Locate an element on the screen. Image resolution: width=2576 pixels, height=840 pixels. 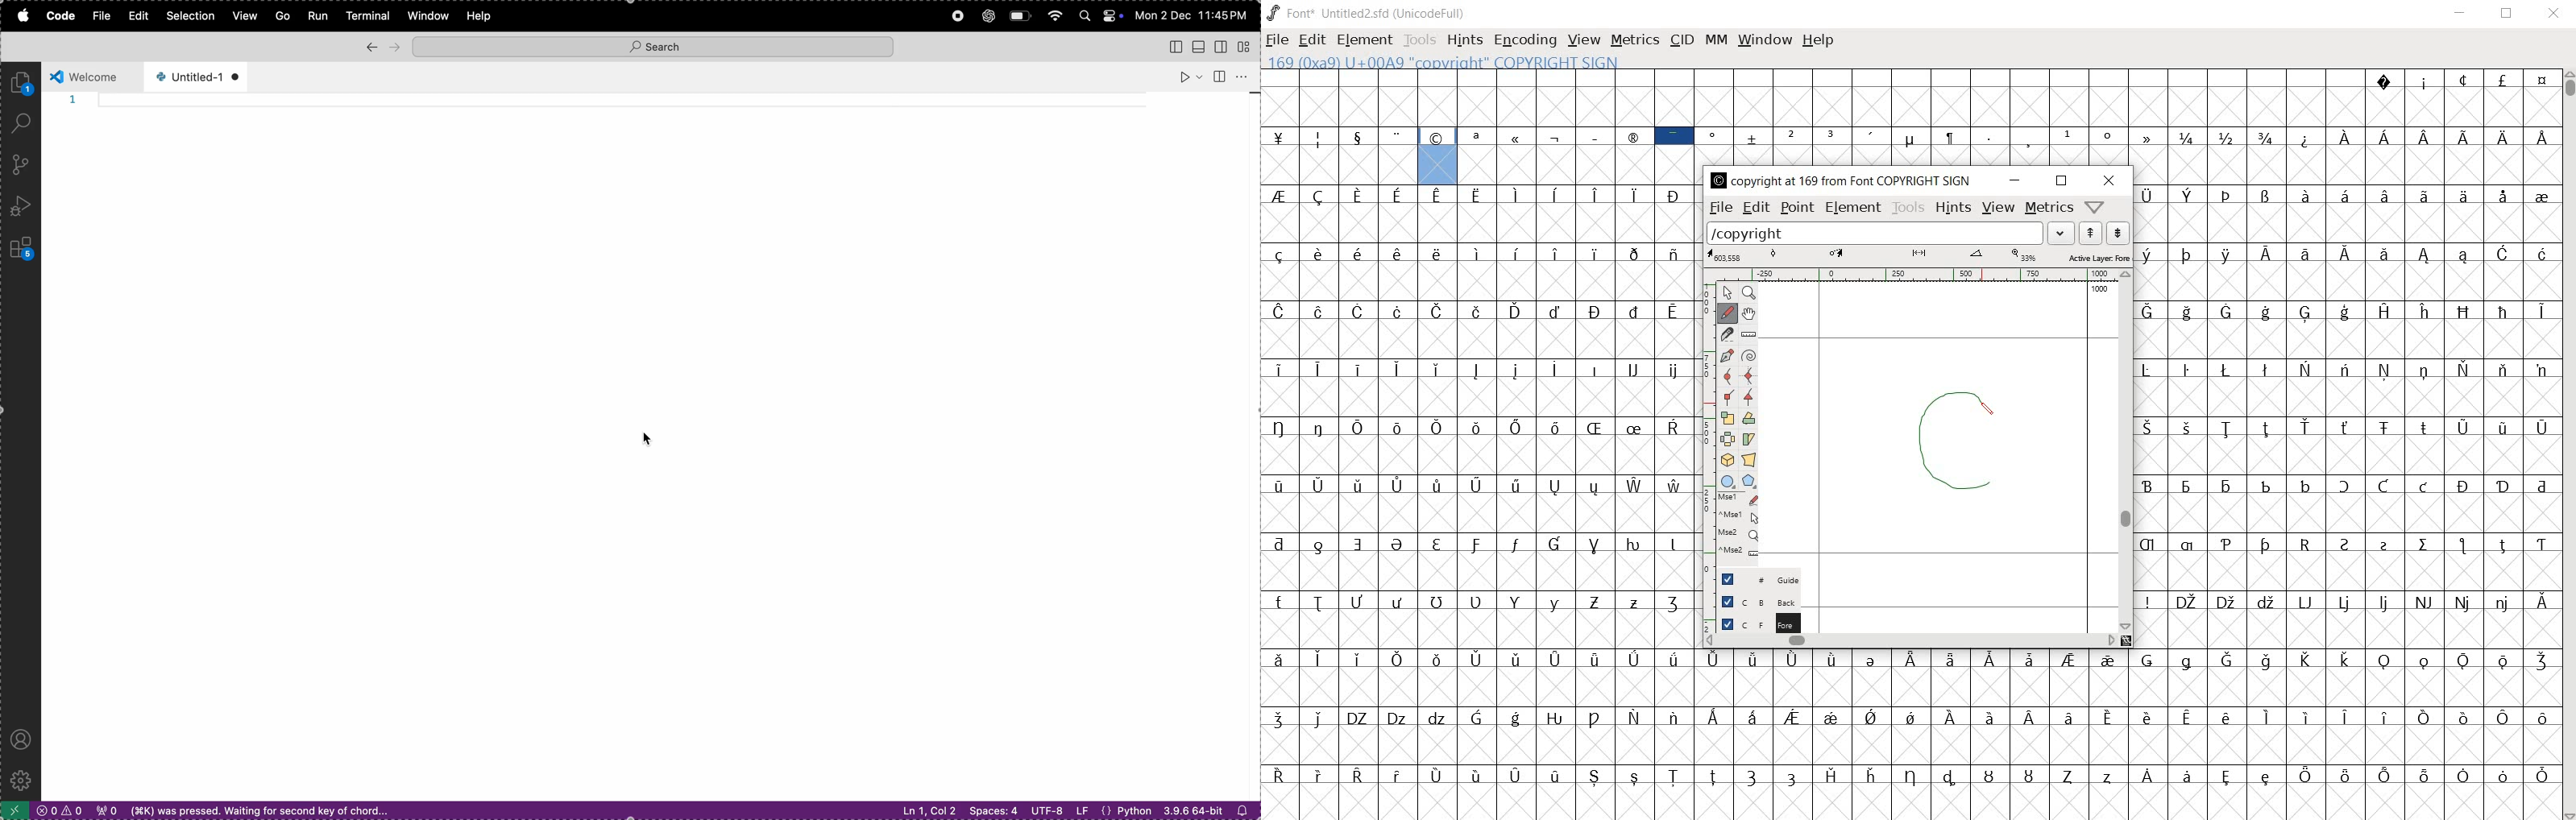
view is located at coordinates (1999, 209).